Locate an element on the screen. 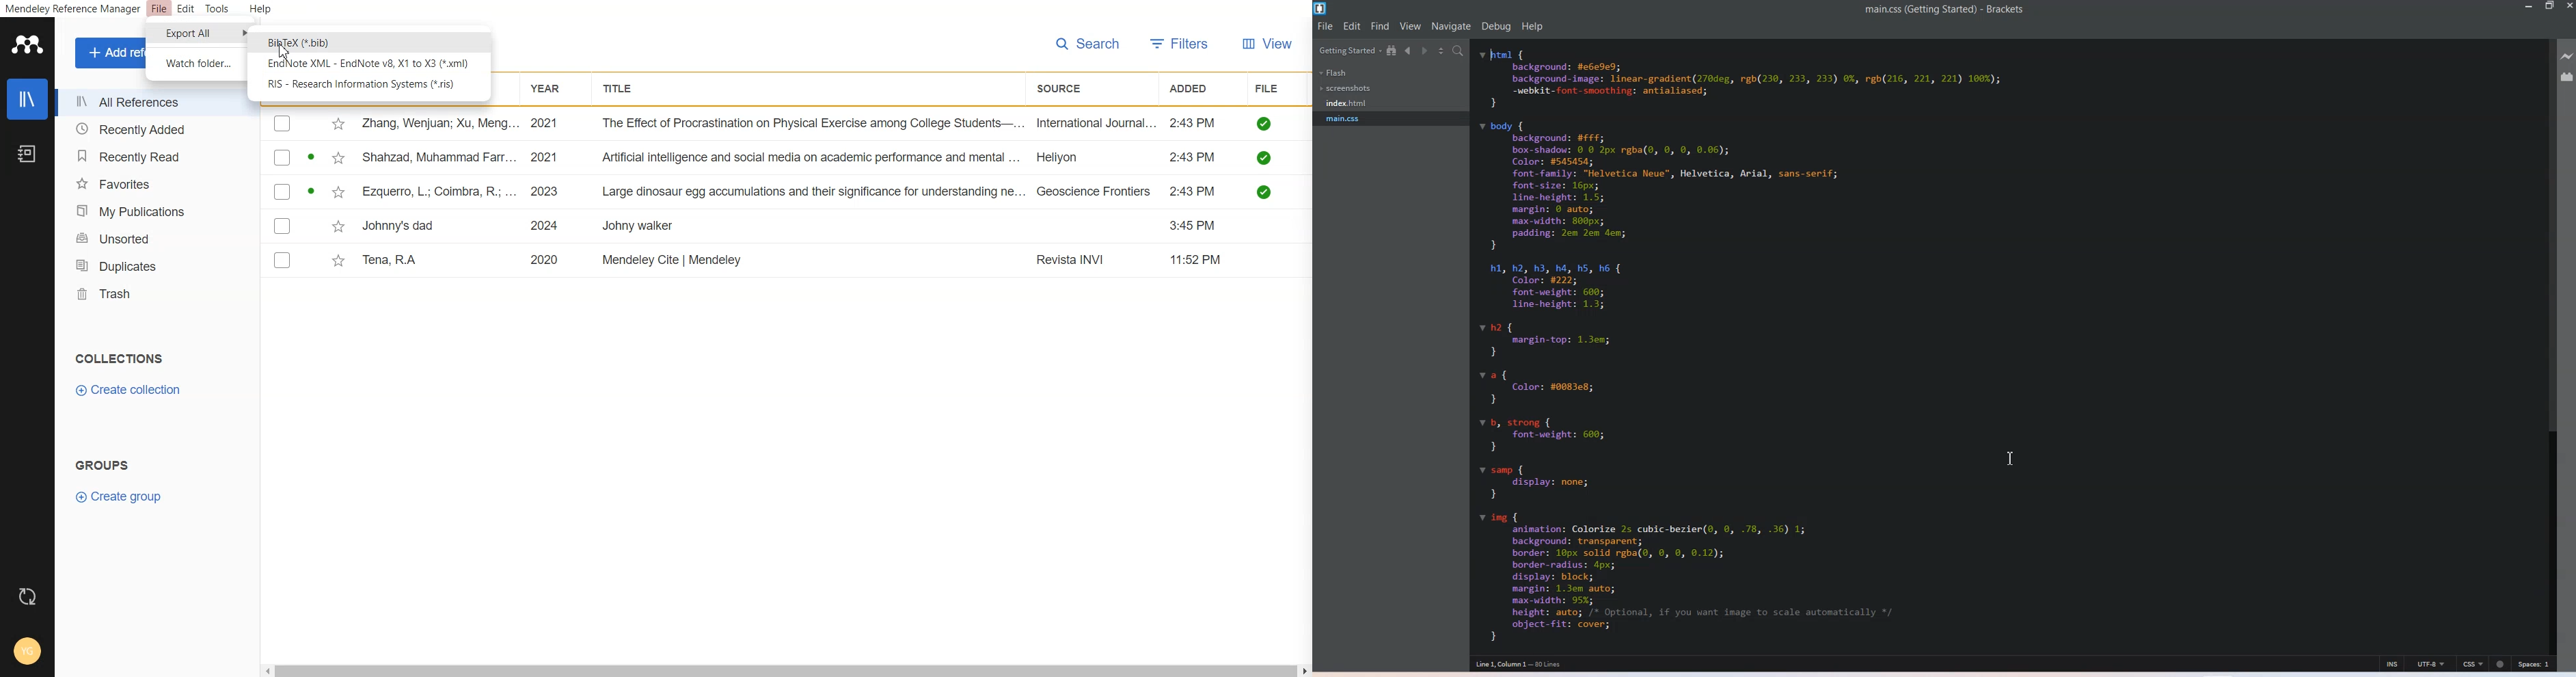  My Publication is located at coordinates (152, 210).